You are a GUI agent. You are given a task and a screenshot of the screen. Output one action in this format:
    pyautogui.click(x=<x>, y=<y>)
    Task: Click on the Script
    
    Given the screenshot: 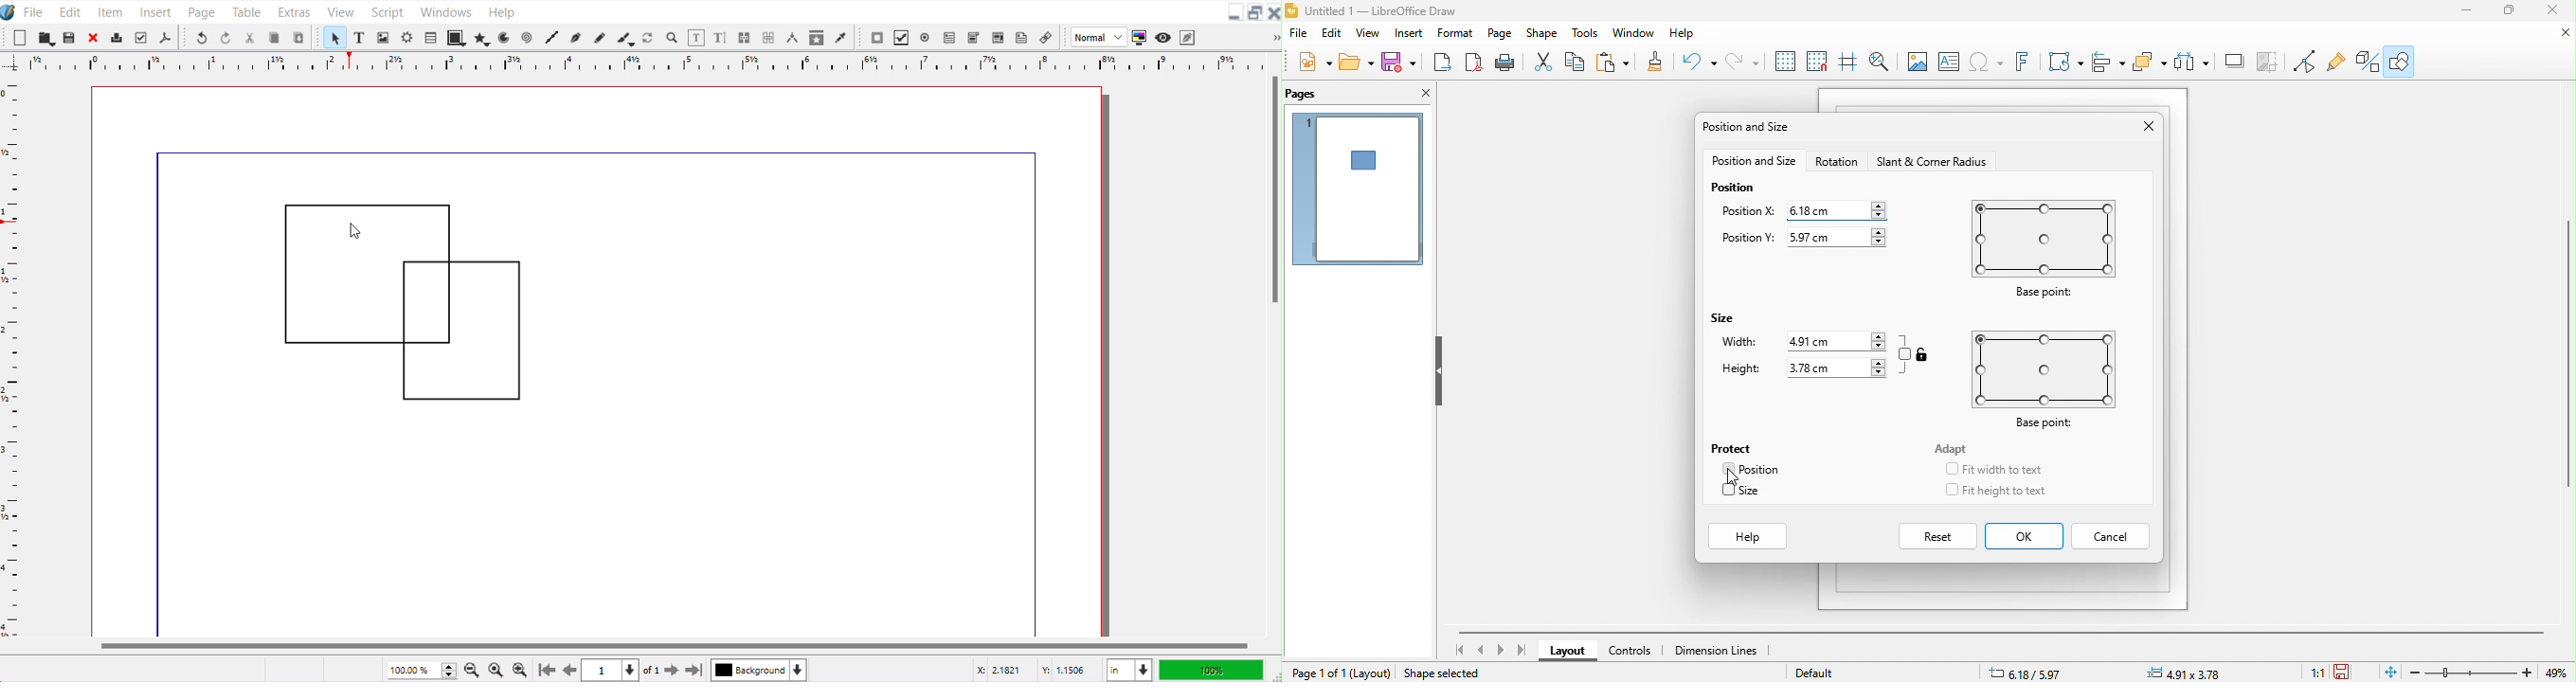 What is the action you would take?
    pyautogui.click(x=388, y=11)
    